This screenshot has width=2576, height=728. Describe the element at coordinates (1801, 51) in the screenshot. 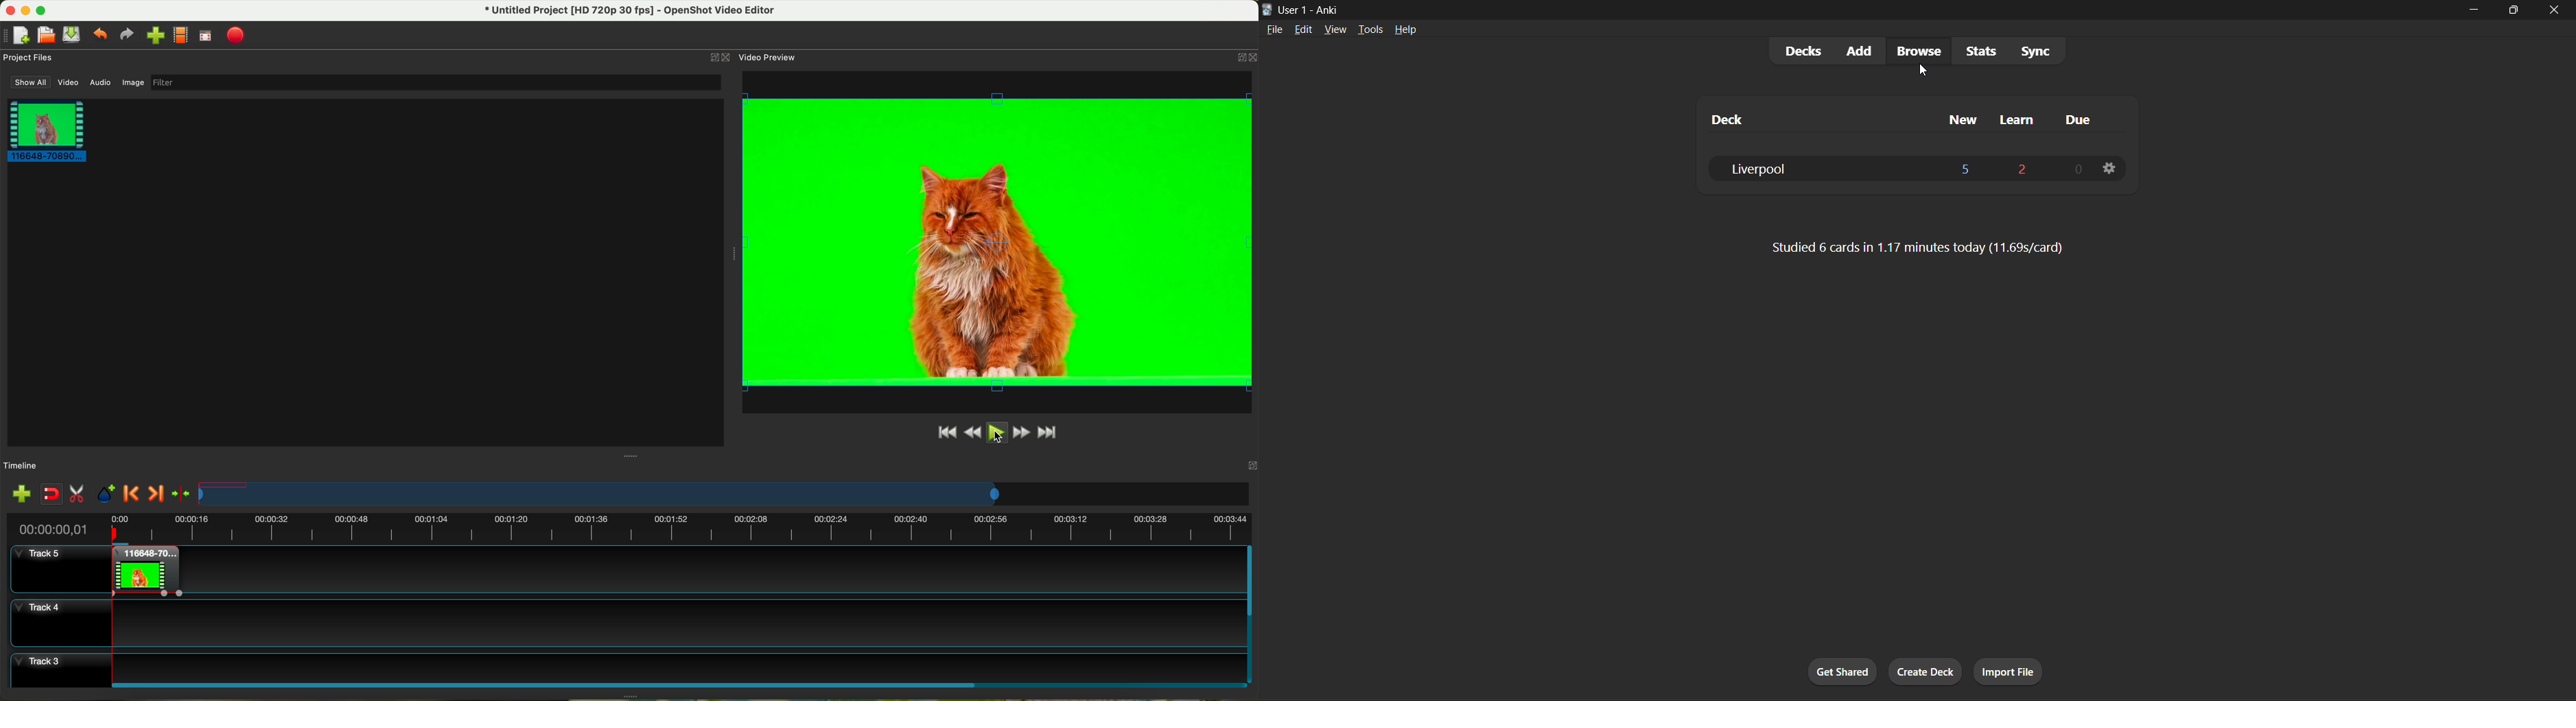

I see `decks` at that location.